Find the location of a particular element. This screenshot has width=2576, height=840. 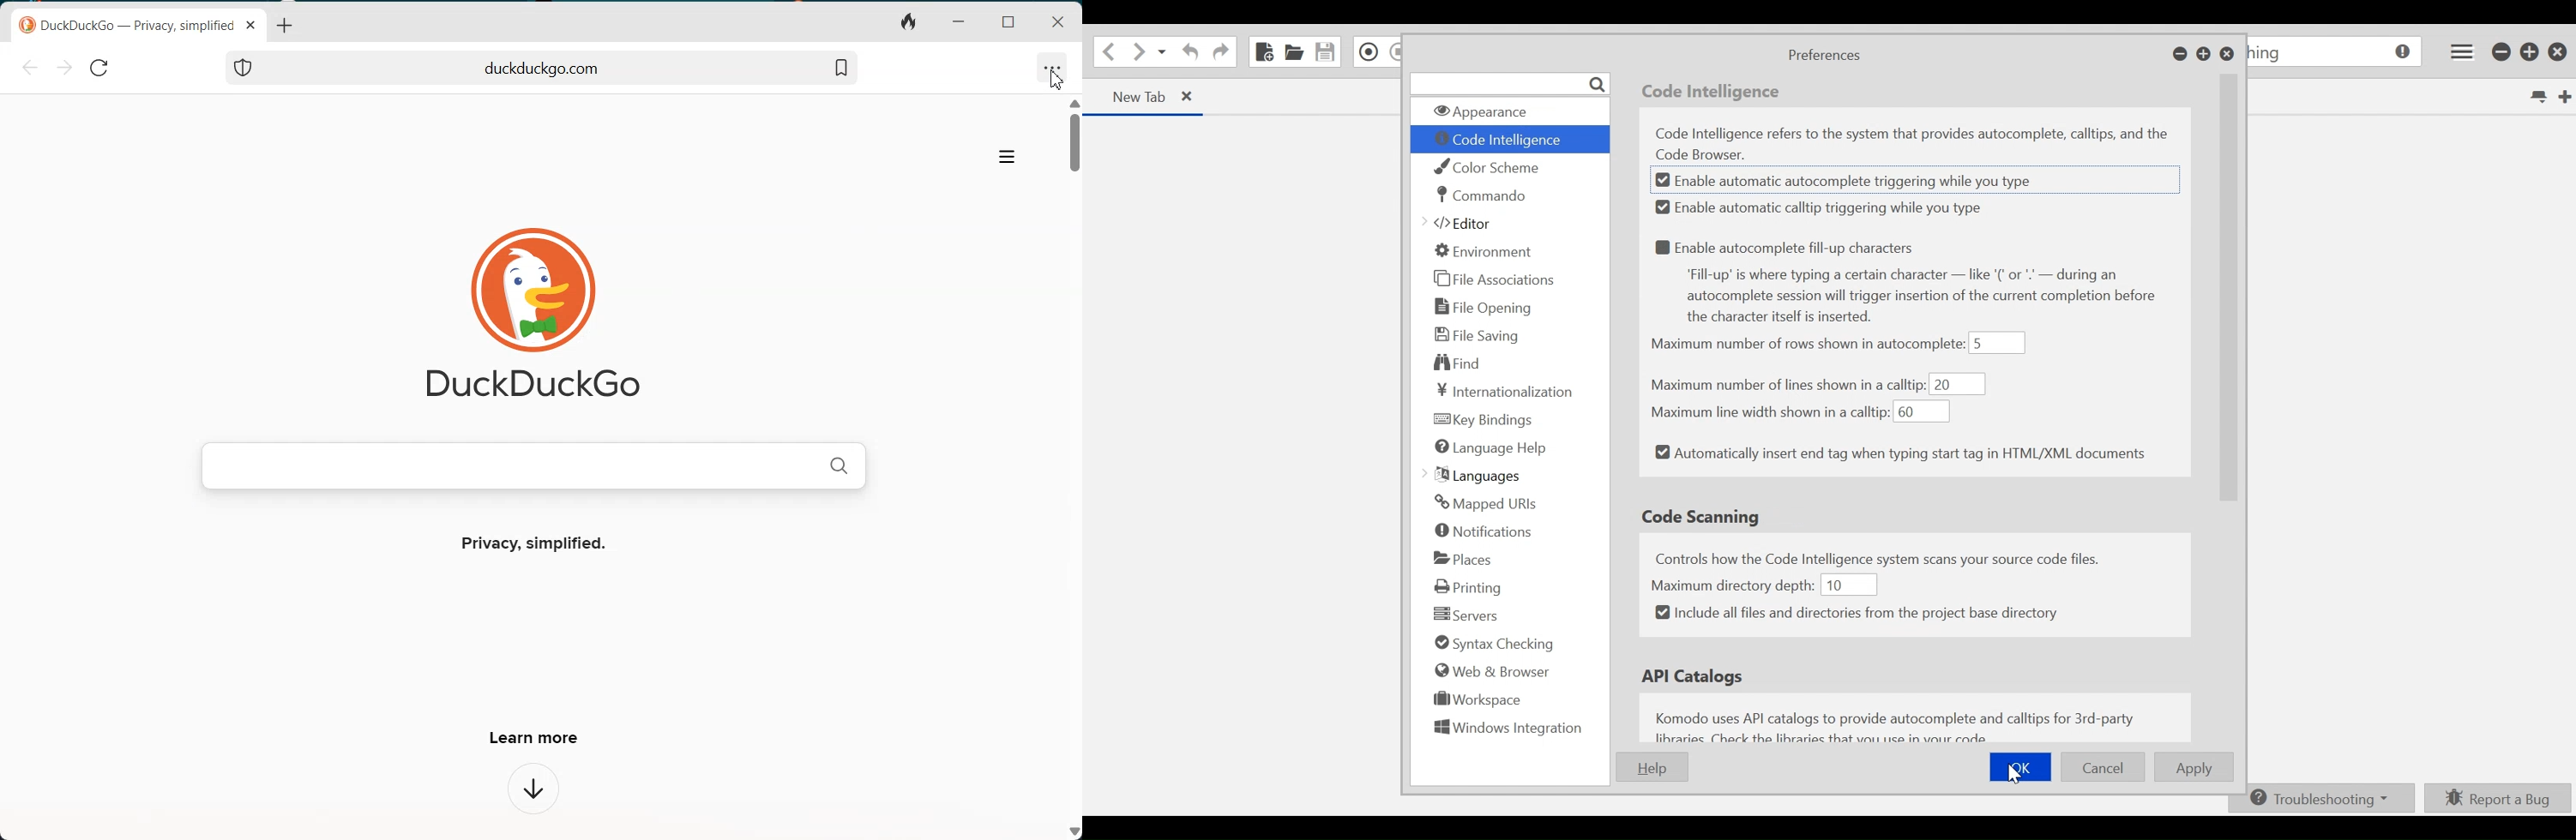

minimize is located at coordinates (2180, 55).